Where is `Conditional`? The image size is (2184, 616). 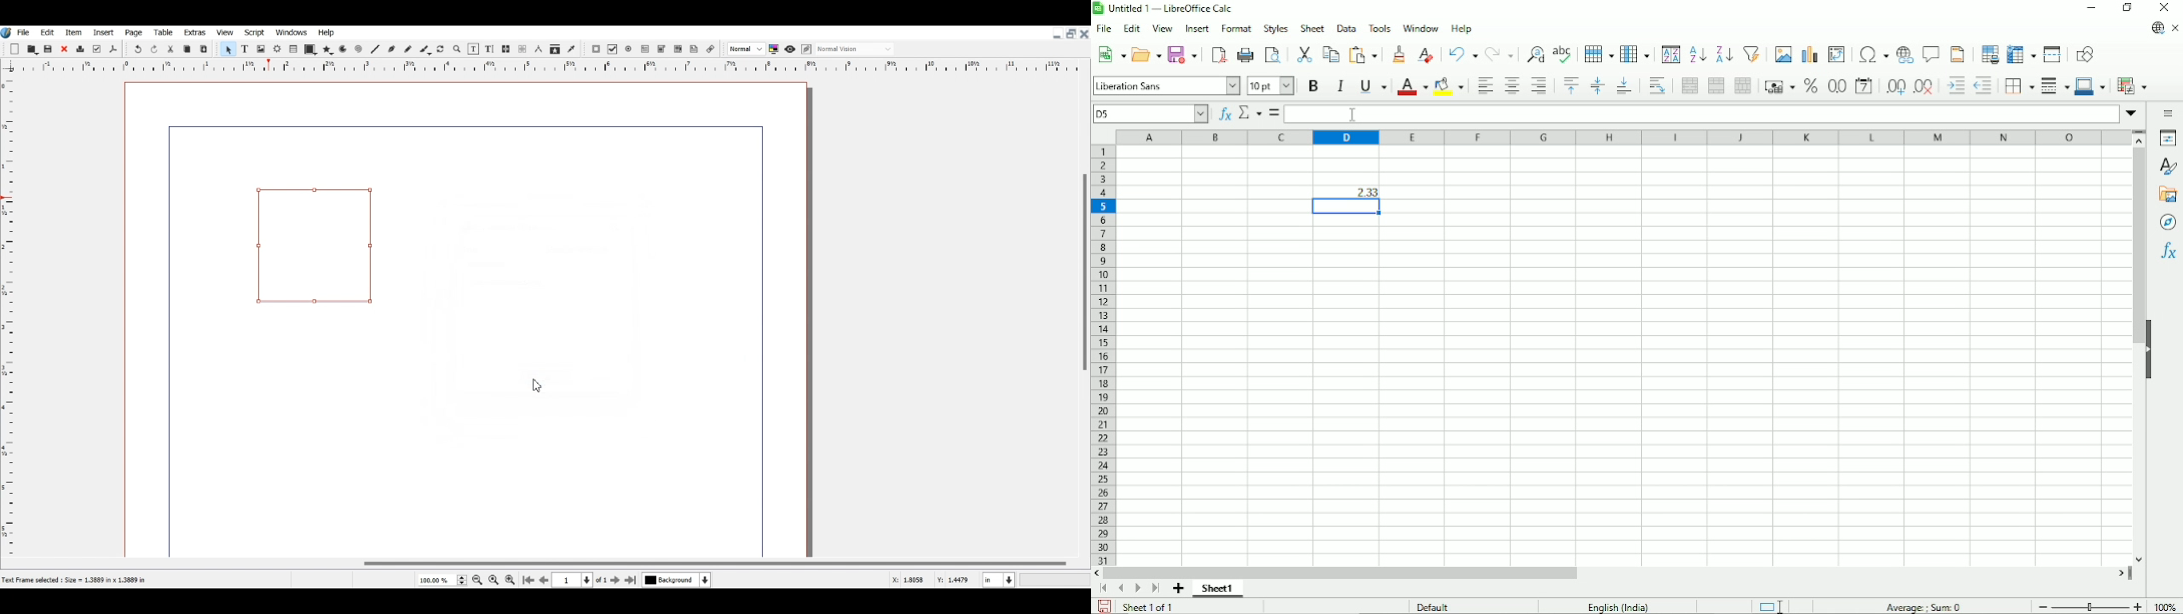
Conditional is located at coordinates (2135, 86).